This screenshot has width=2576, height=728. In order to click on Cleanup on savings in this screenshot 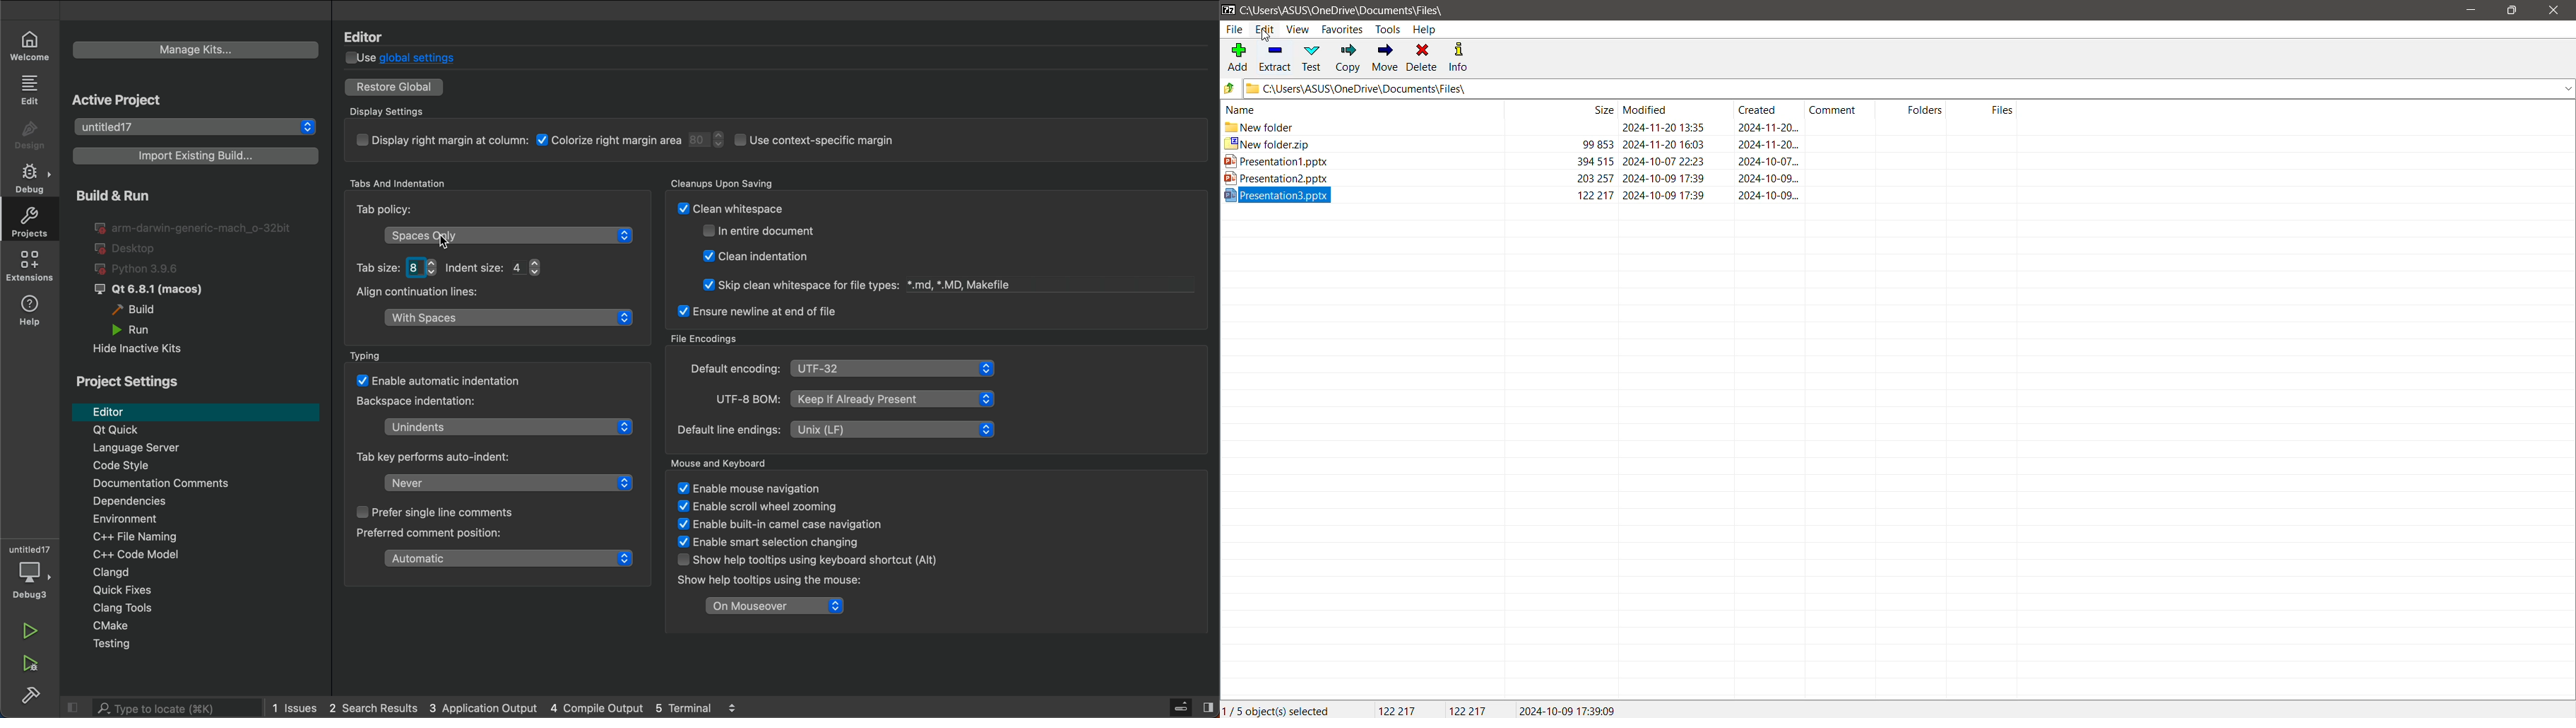, I will do `click(932, 208)`.